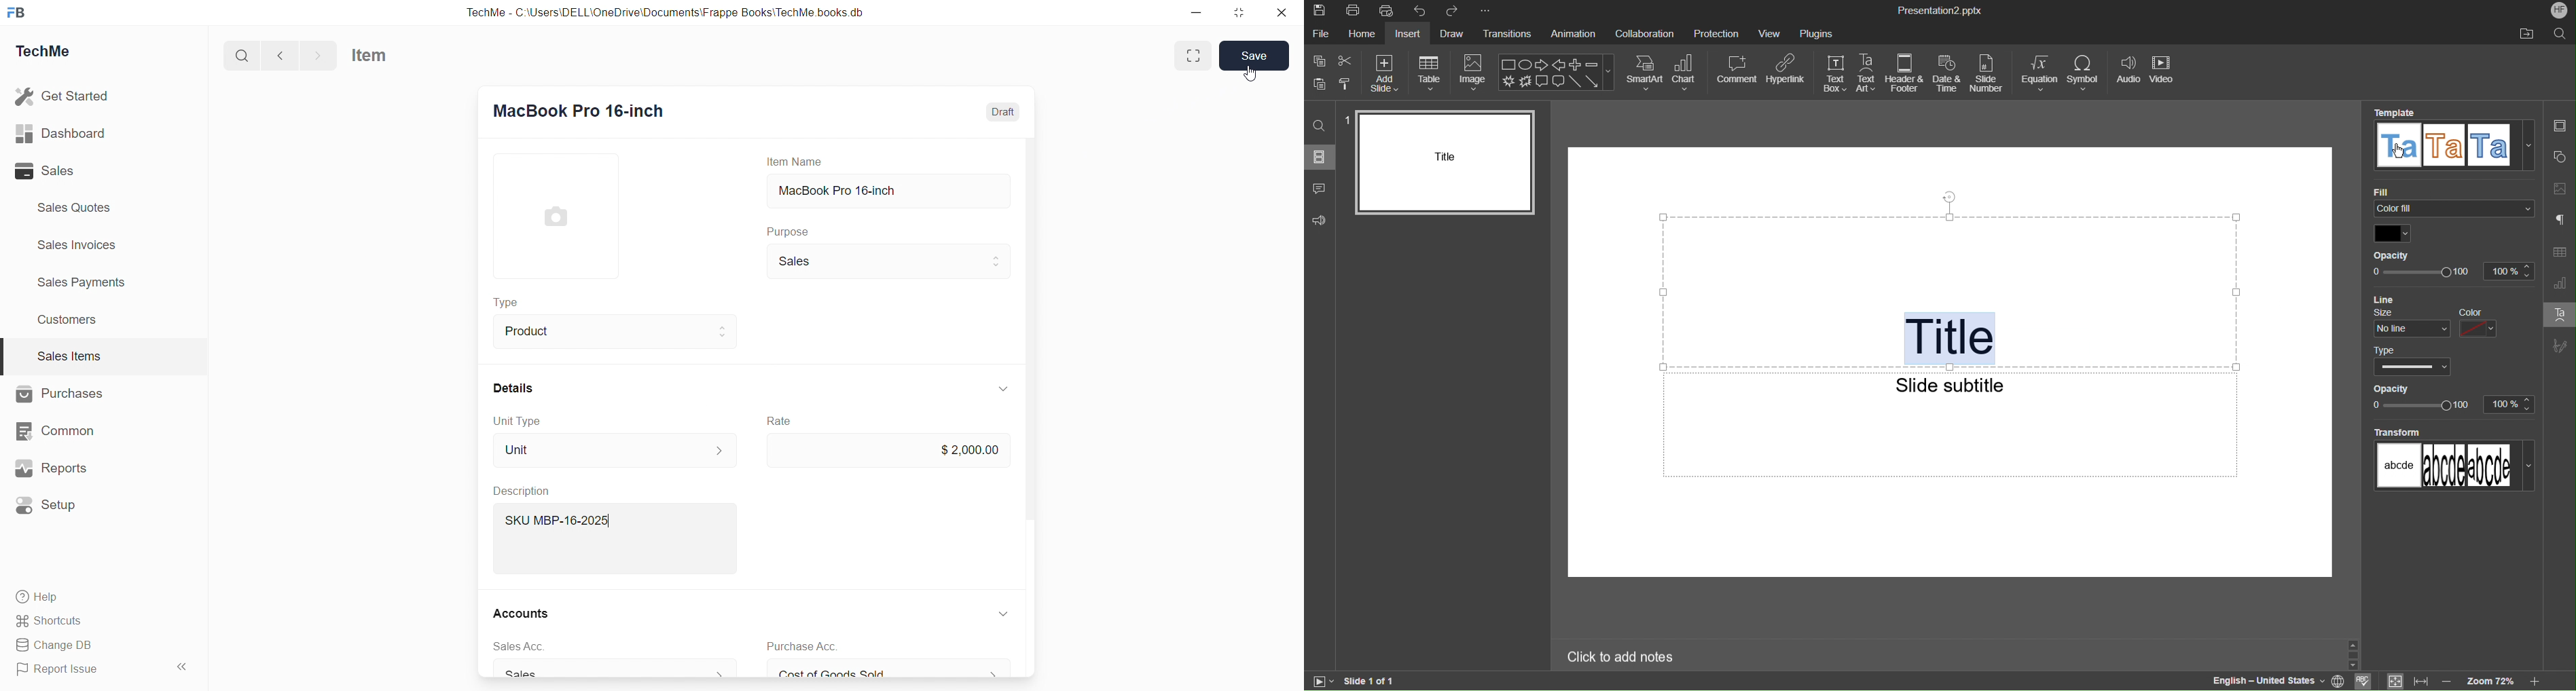 The image size is (2576, 700). I want to click on MacBook Pro 16-inch, so click(887, 191).